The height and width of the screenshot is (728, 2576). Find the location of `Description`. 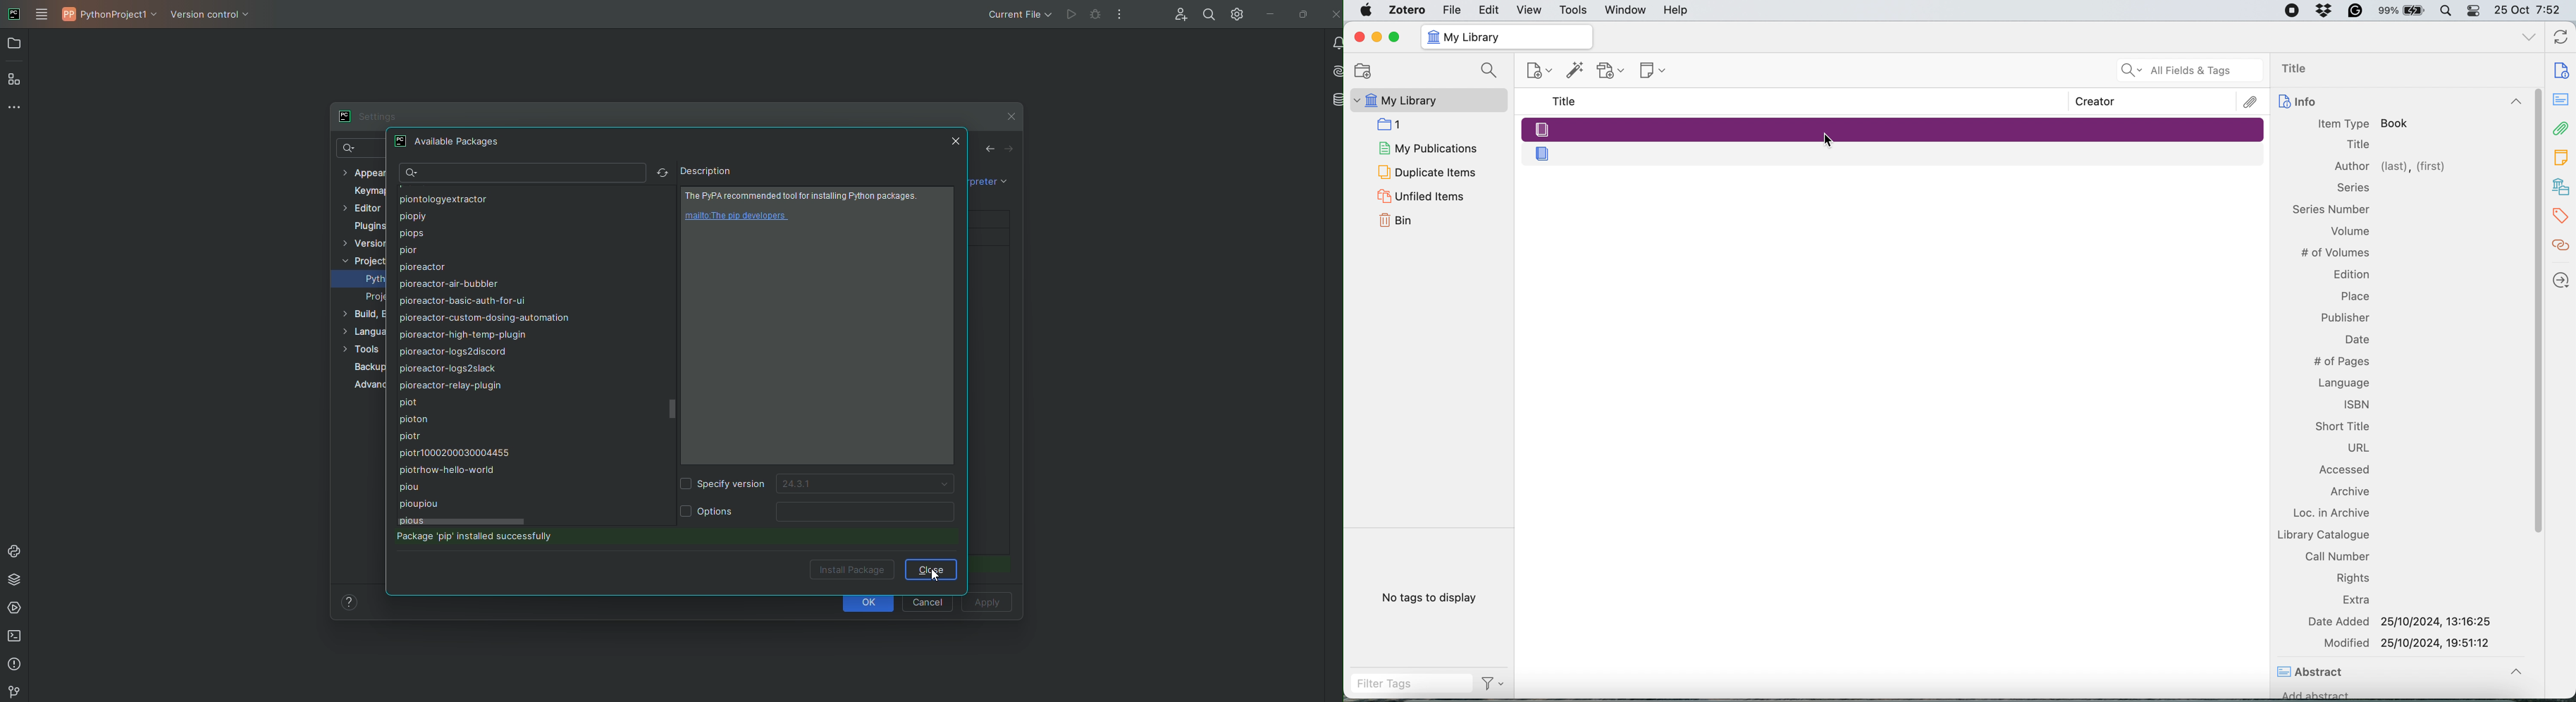

Description is located at coordinates (705, 171).